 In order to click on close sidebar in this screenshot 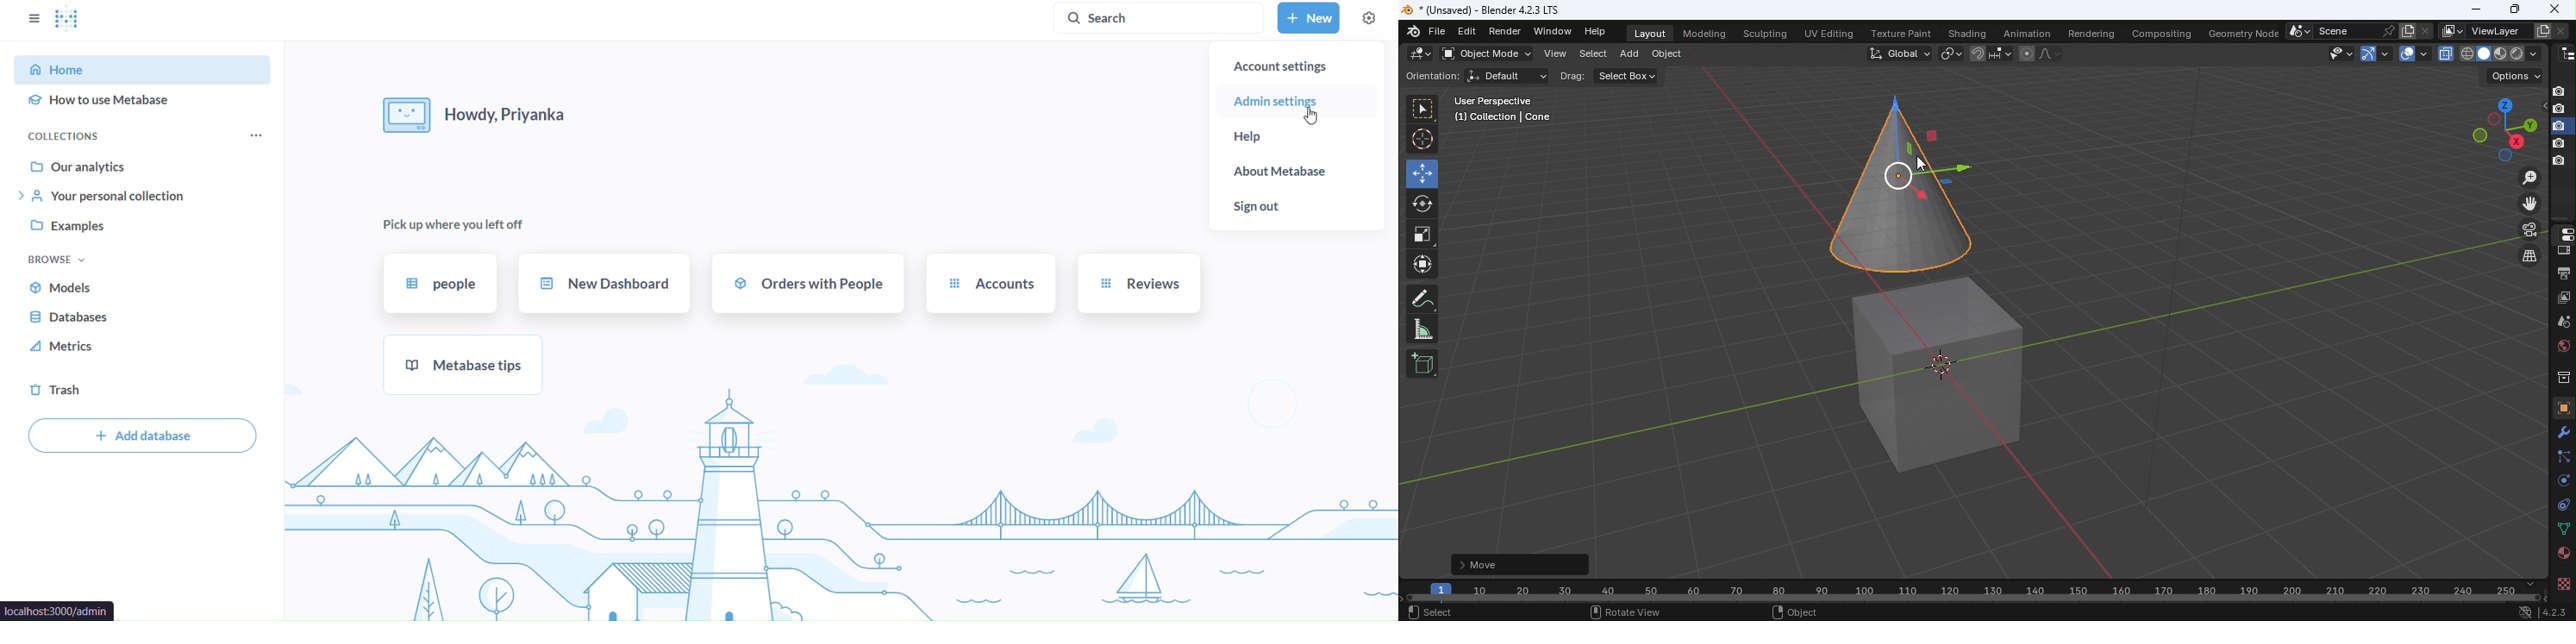, I will do `click(34, 17)`.